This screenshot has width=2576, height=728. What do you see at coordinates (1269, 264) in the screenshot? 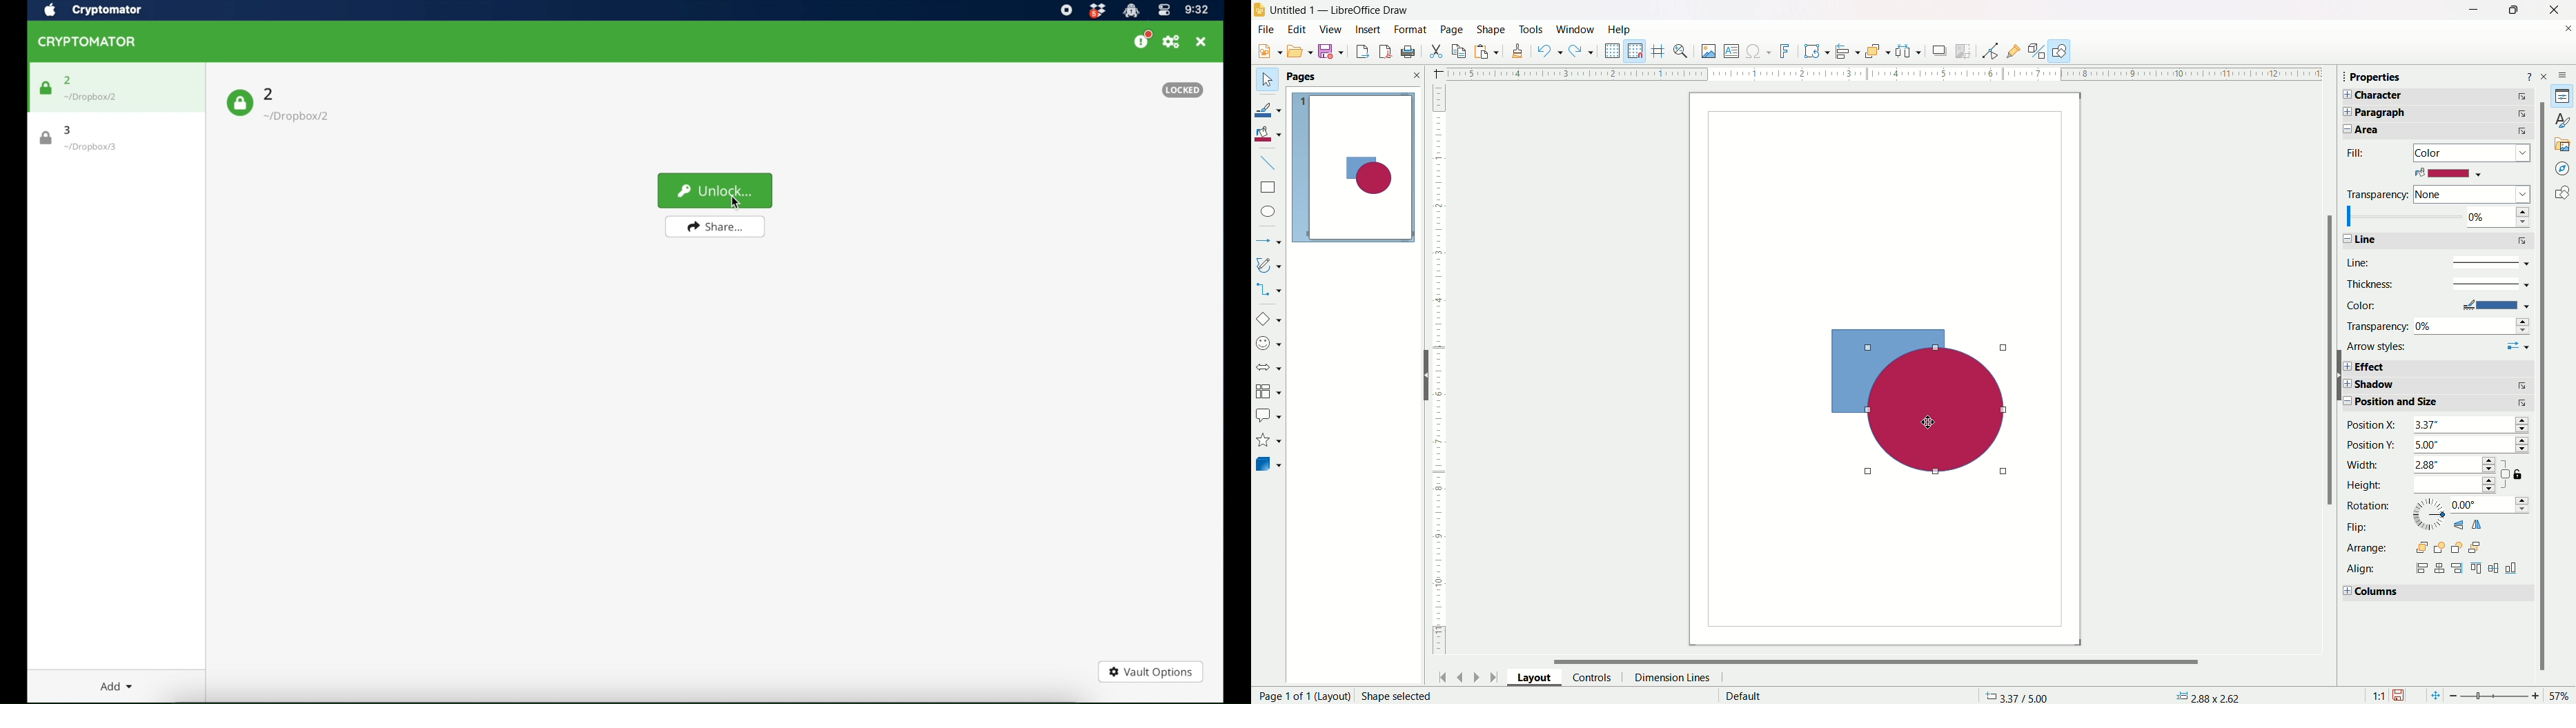
I see `curves and polygons` at bounding box center [1269, 264].